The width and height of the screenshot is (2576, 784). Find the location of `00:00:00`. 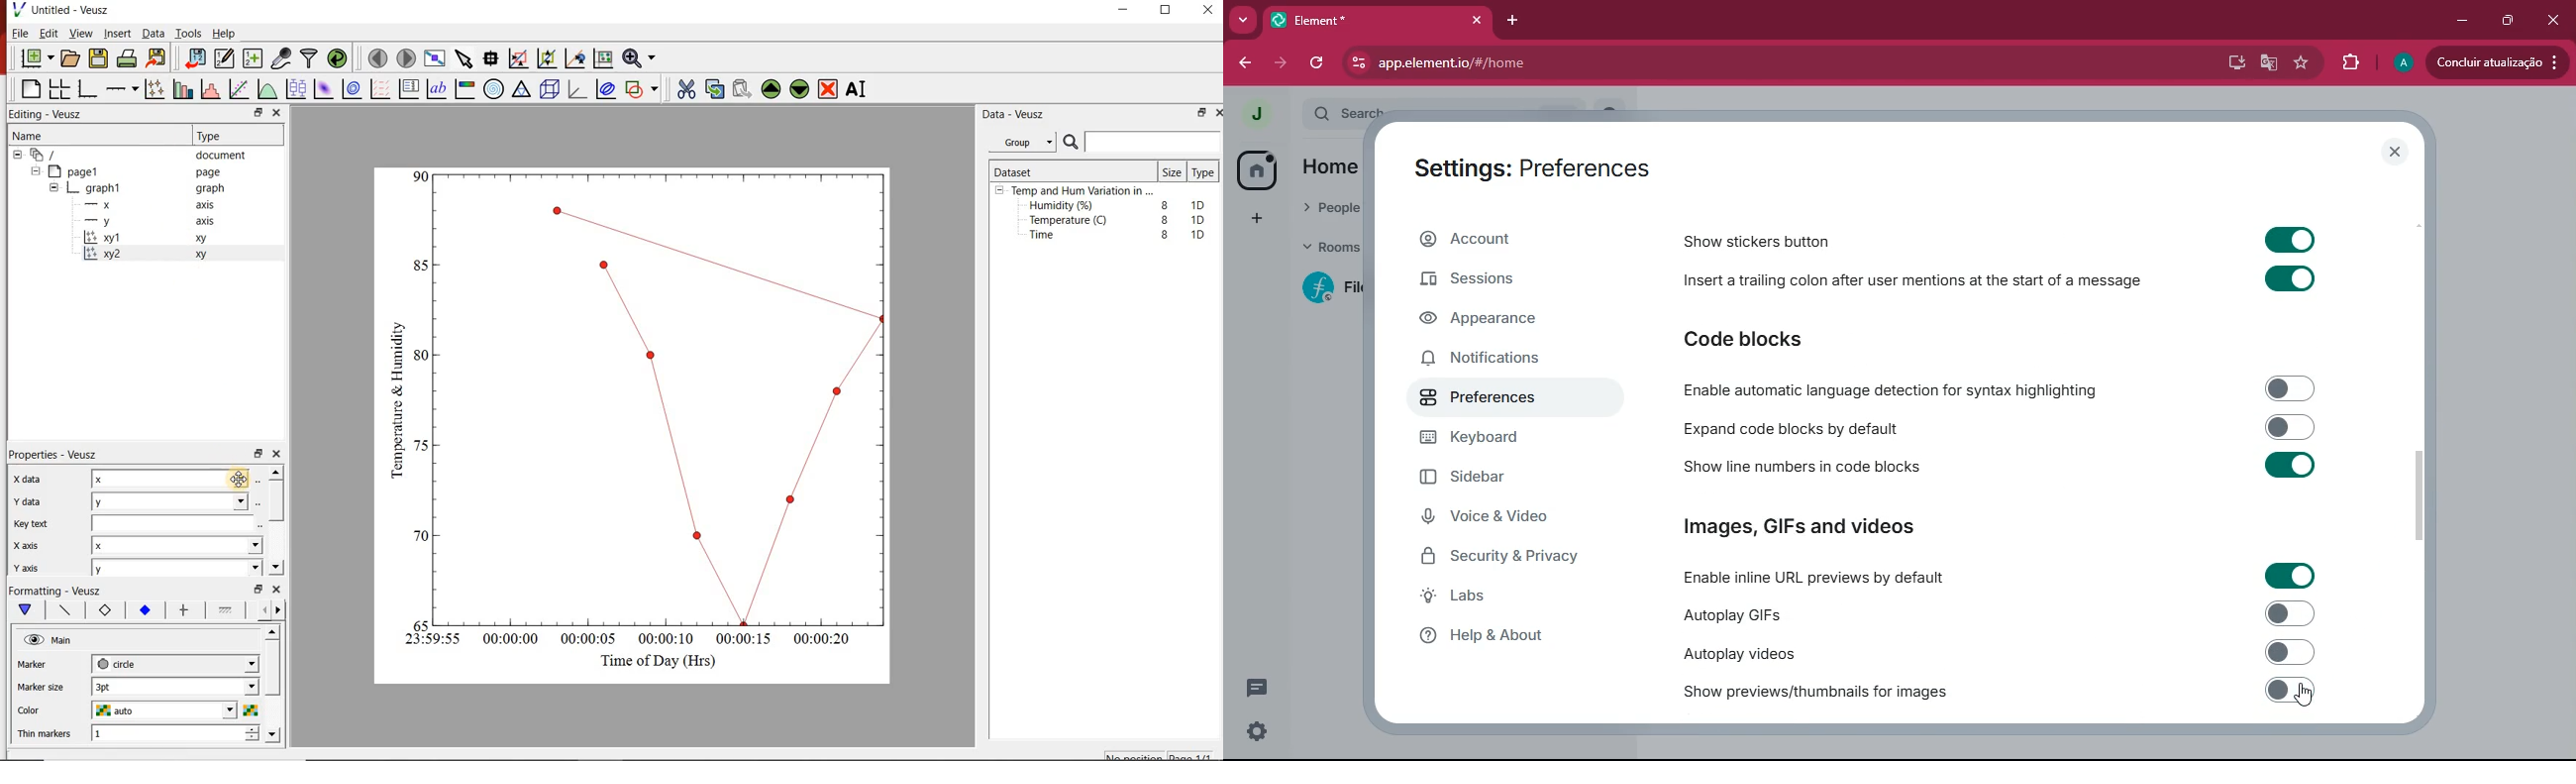

00:00:00 is located at coordinates (509, 641).